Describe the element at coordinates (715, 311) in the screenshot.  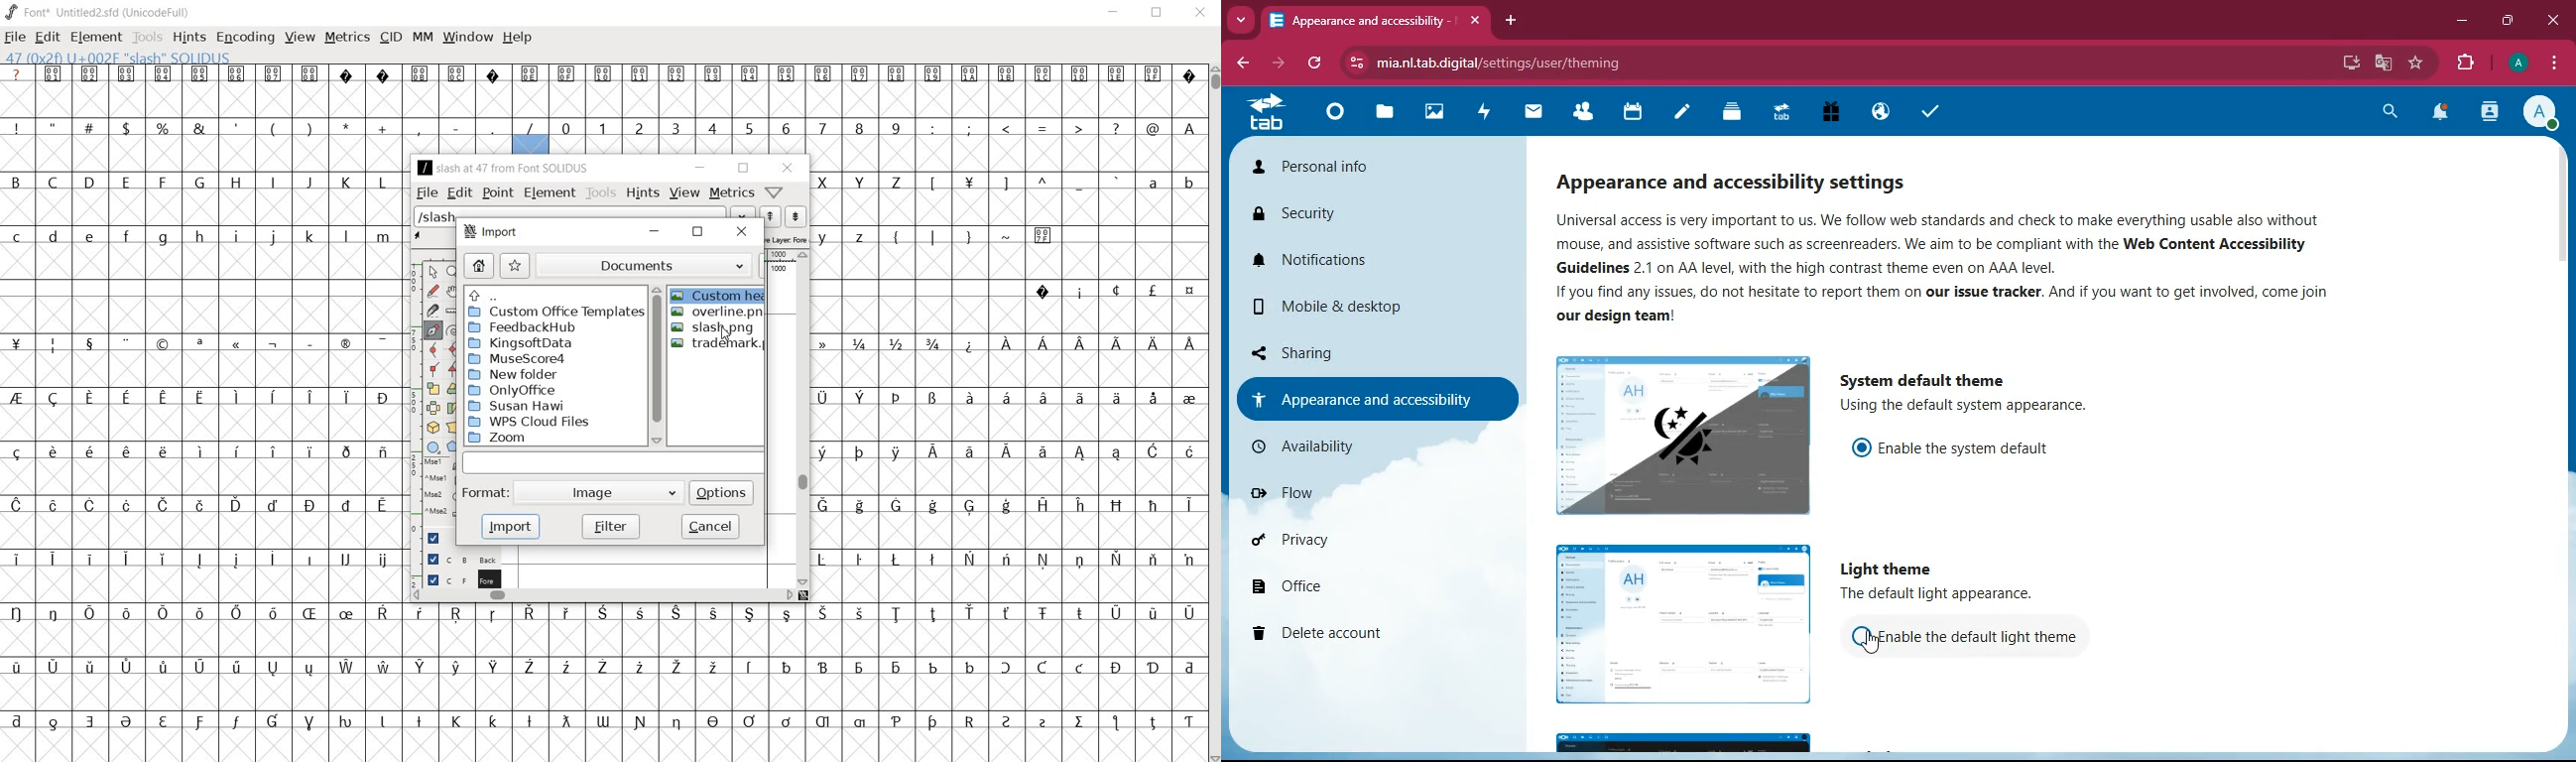
I see `overline.png` at that location.